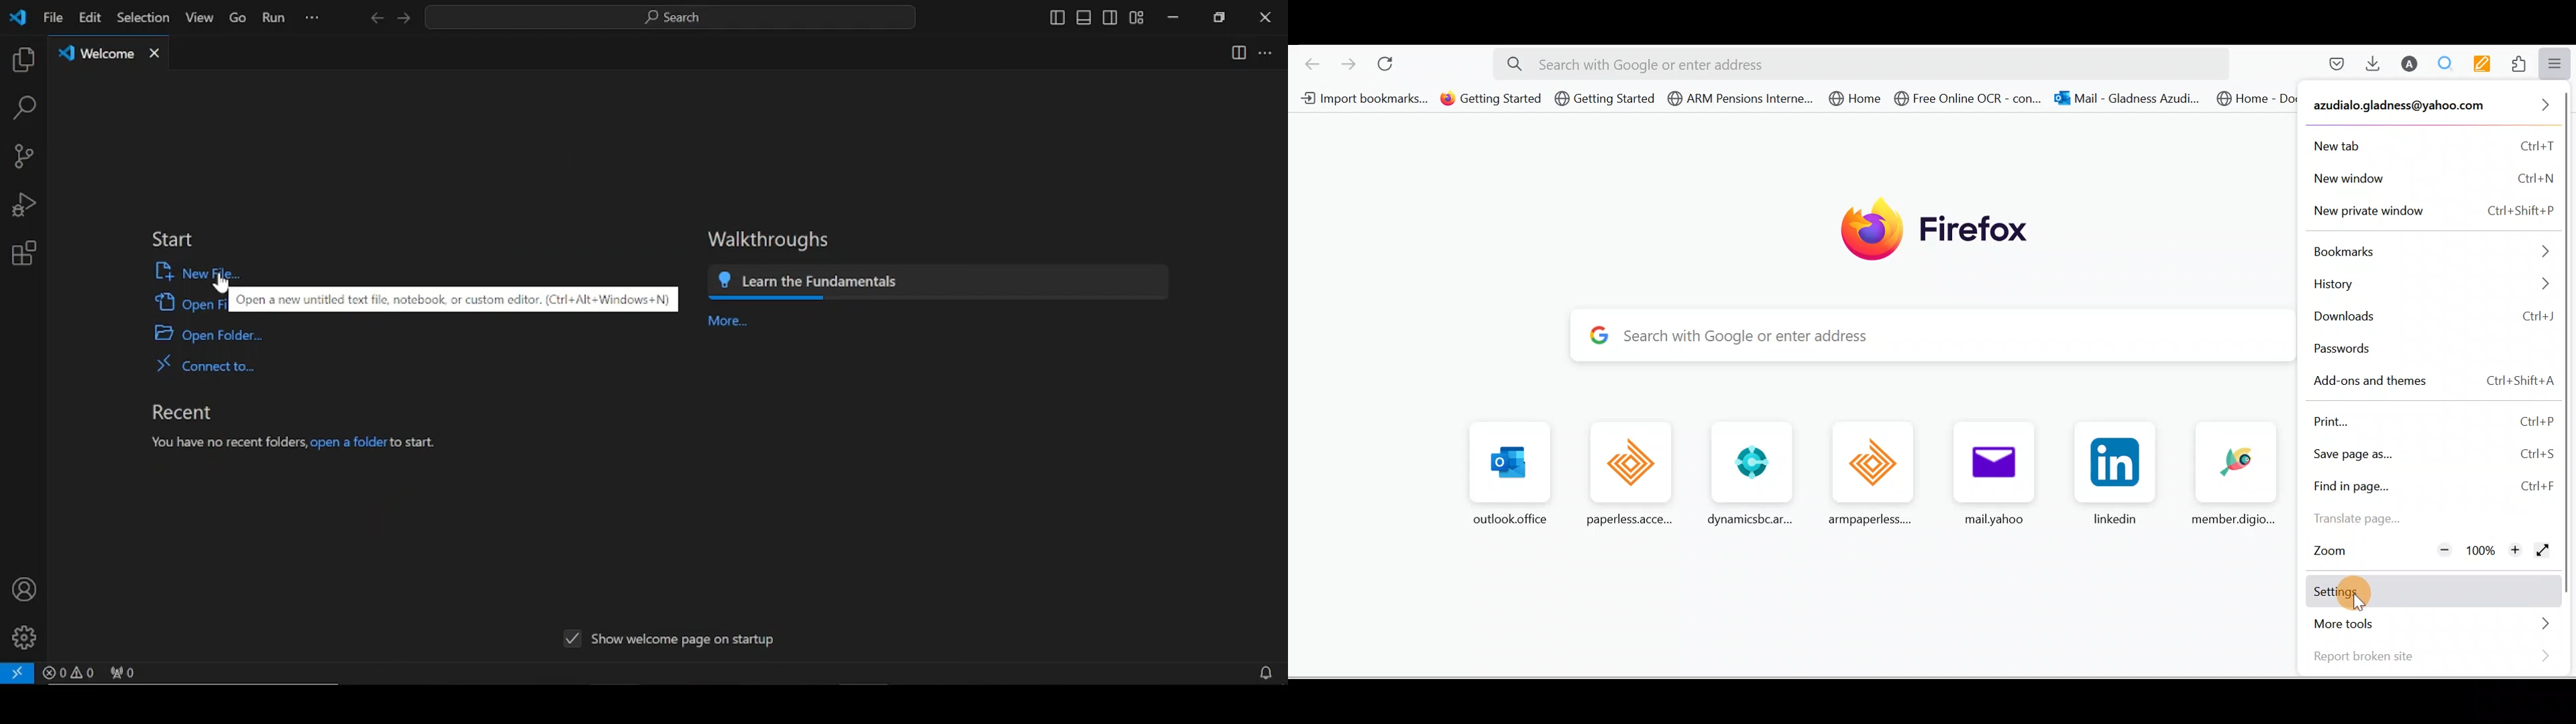  What do you see at coordinates (2377, 66) in the screenshot?
I see `Downloads` at bounding box center [2377, 66].